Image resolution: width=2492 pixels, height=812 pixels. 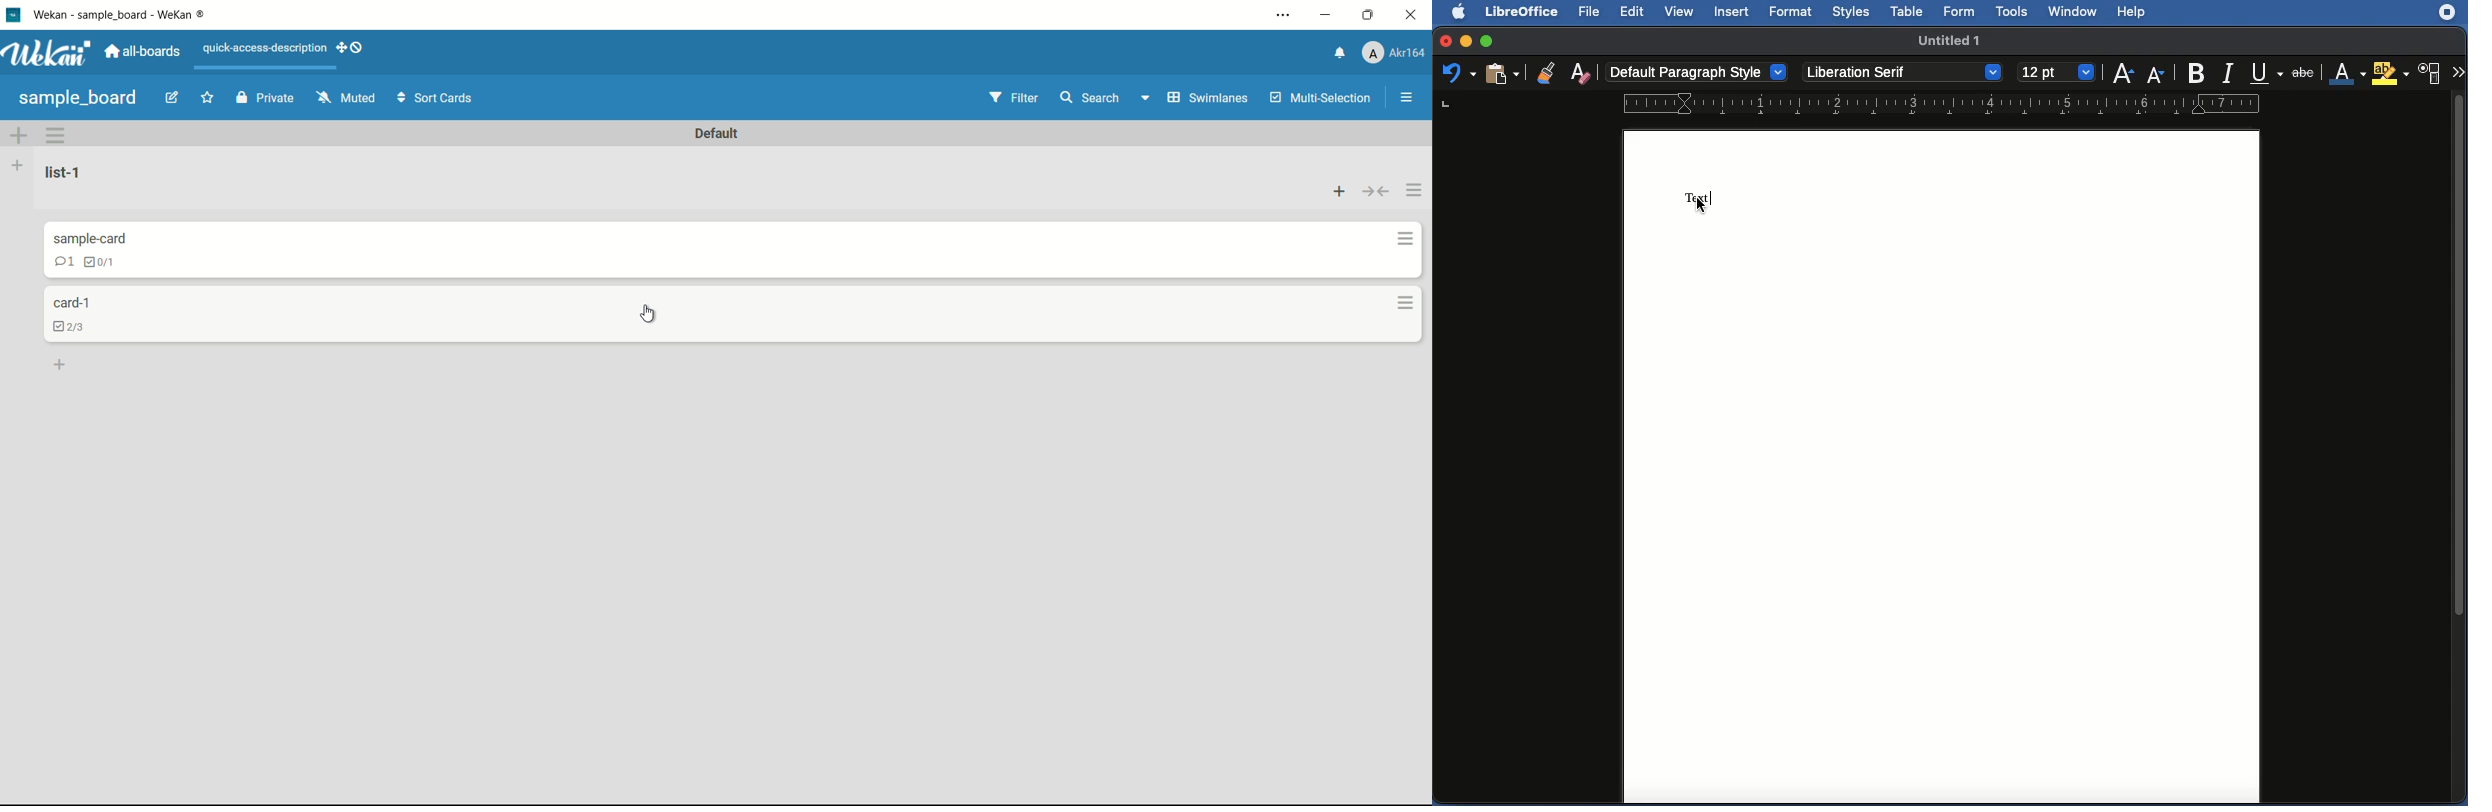 I want to click on Bold, so click(x=2196, y=70).